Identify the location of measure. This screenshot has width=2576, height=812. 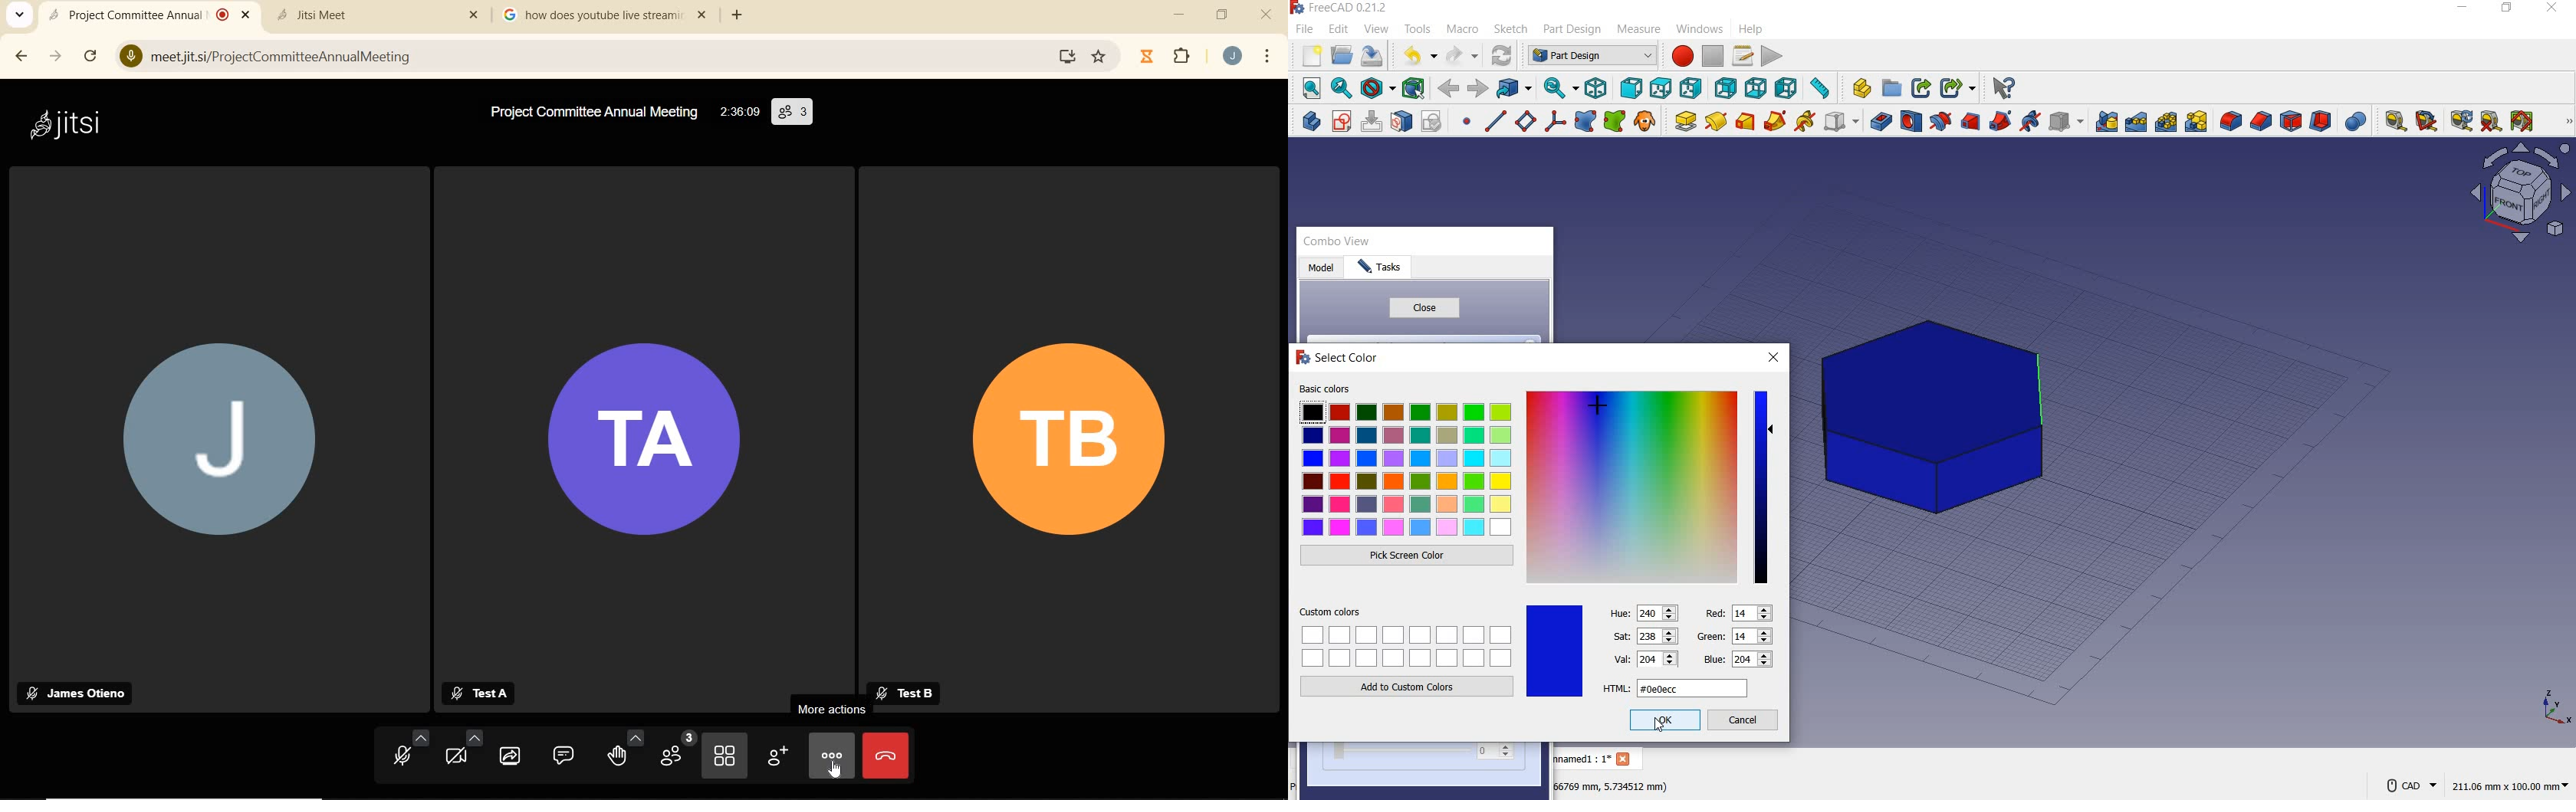
(1640, 28).